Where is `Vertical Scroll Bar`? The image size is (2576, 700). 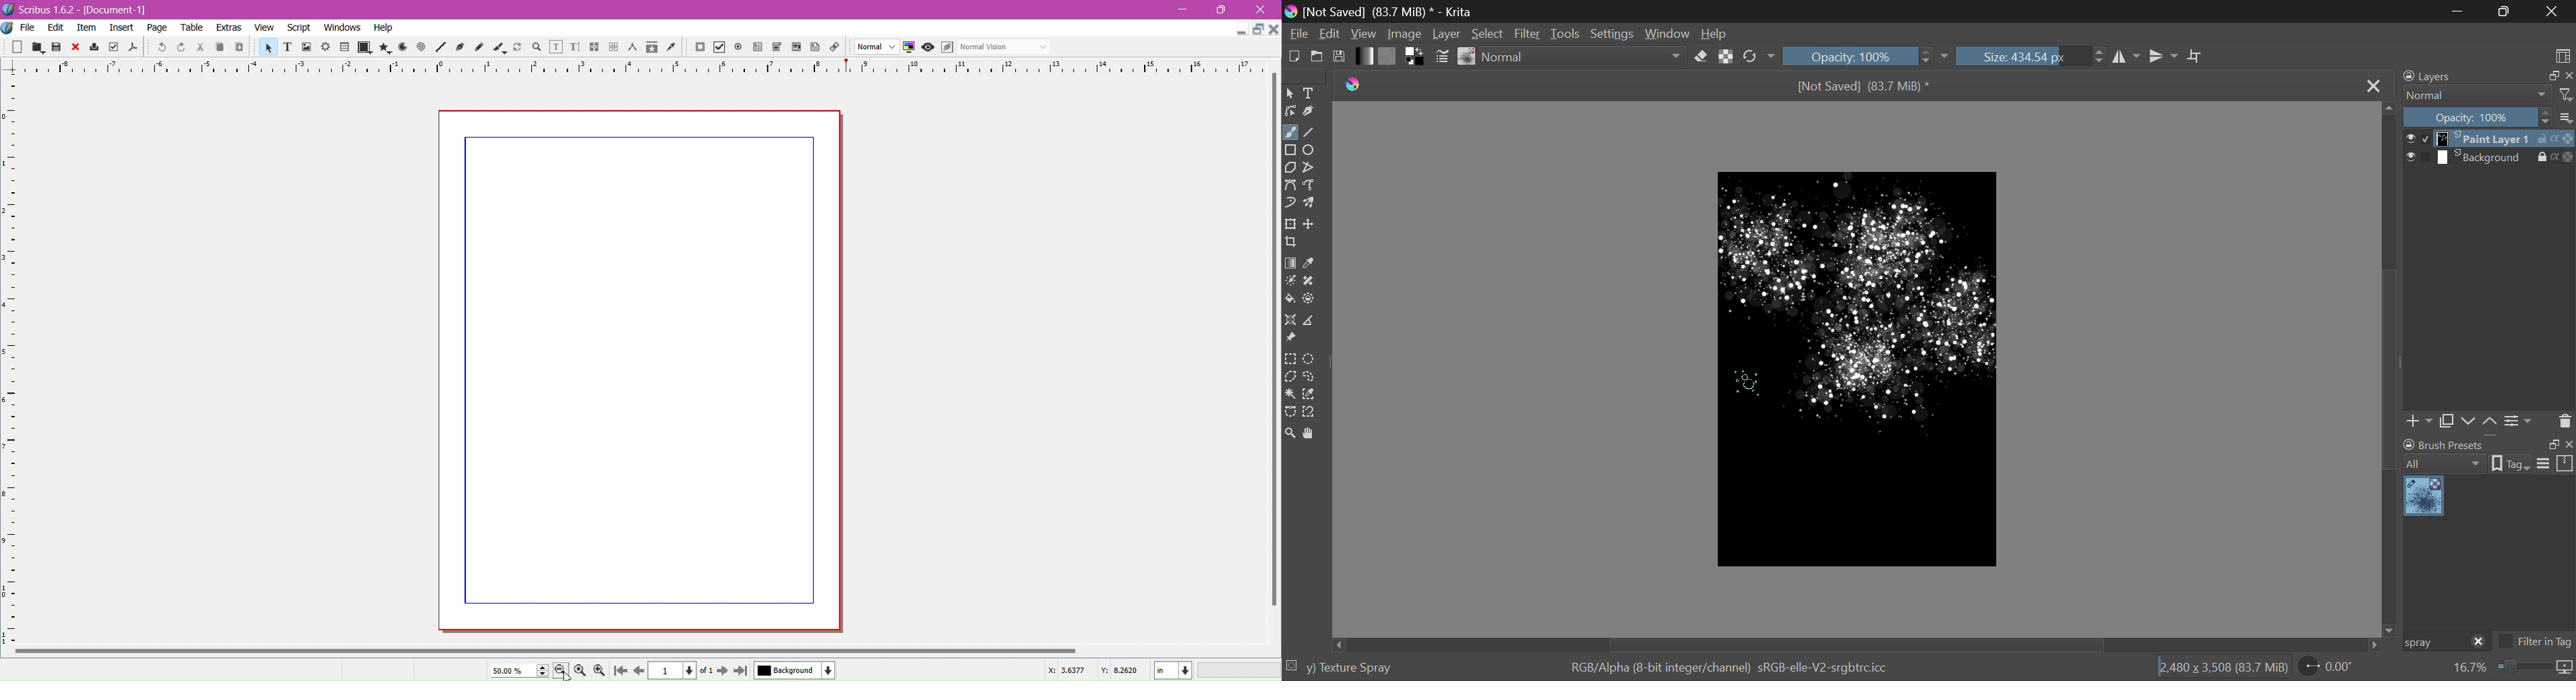
Vertical Scroll Bar is located at coordinates (1271, 347).